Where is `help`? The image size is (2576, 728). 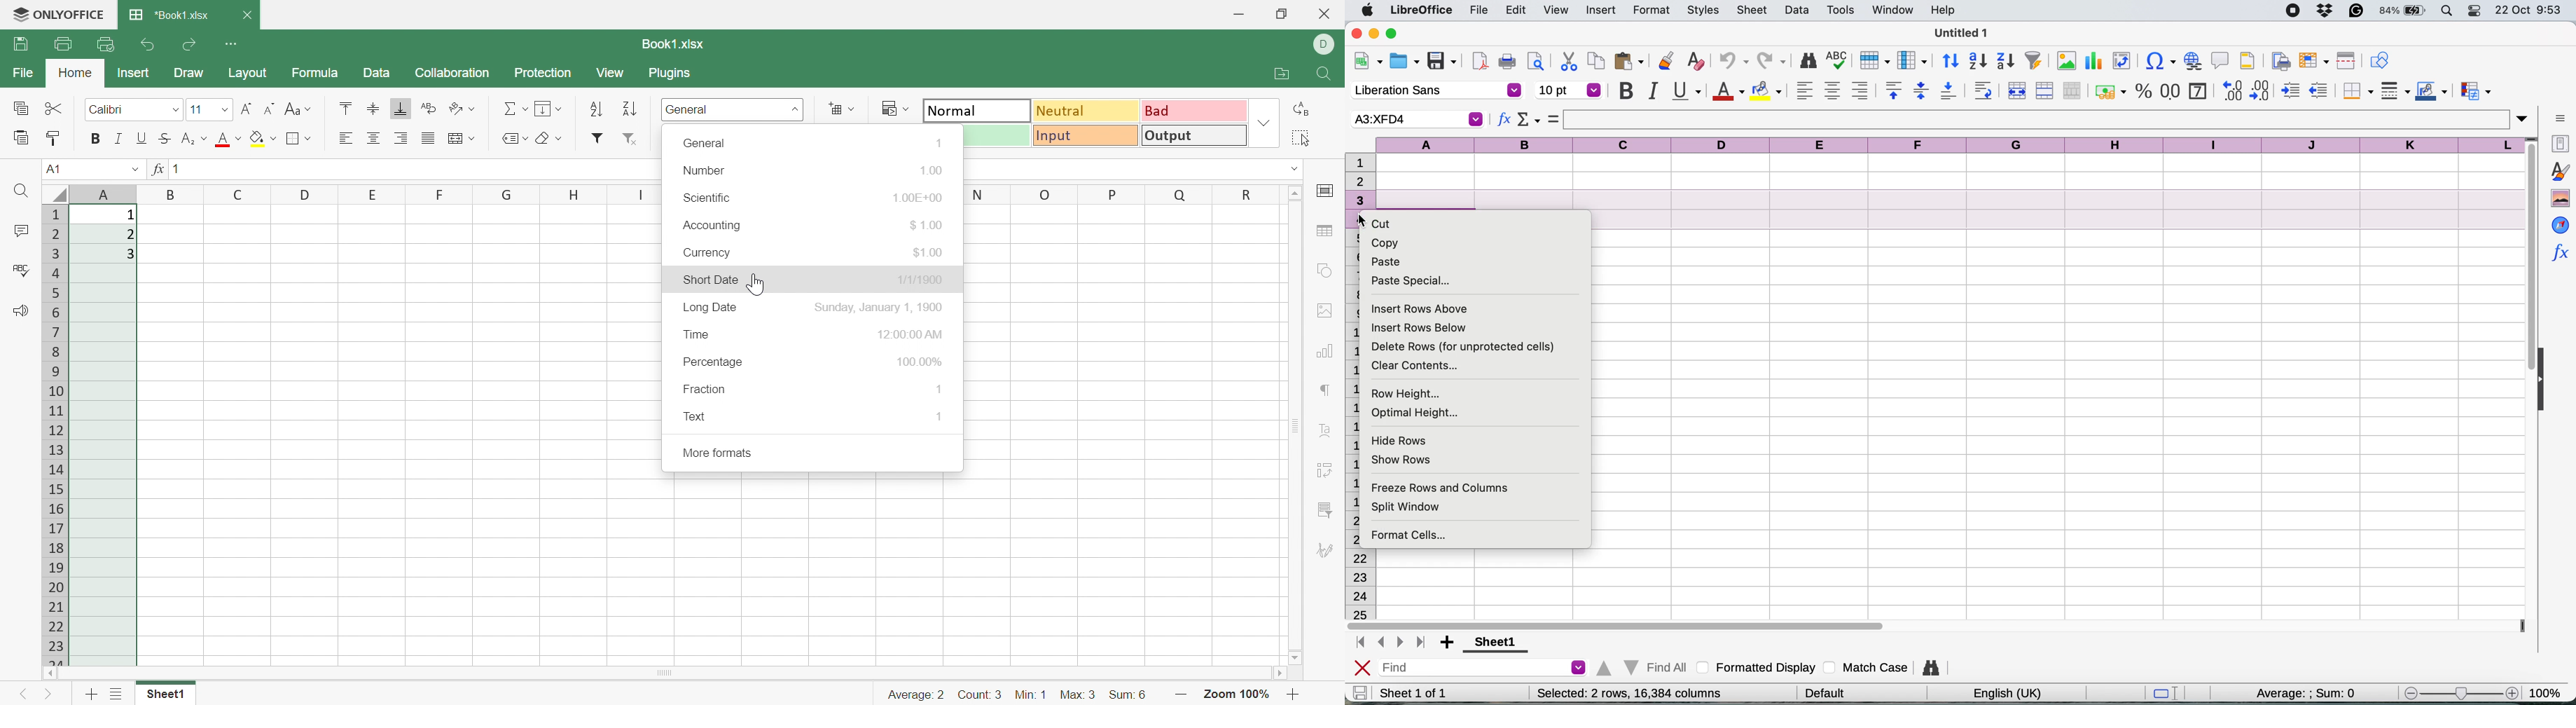 help is located at coordinates (1946, 9).